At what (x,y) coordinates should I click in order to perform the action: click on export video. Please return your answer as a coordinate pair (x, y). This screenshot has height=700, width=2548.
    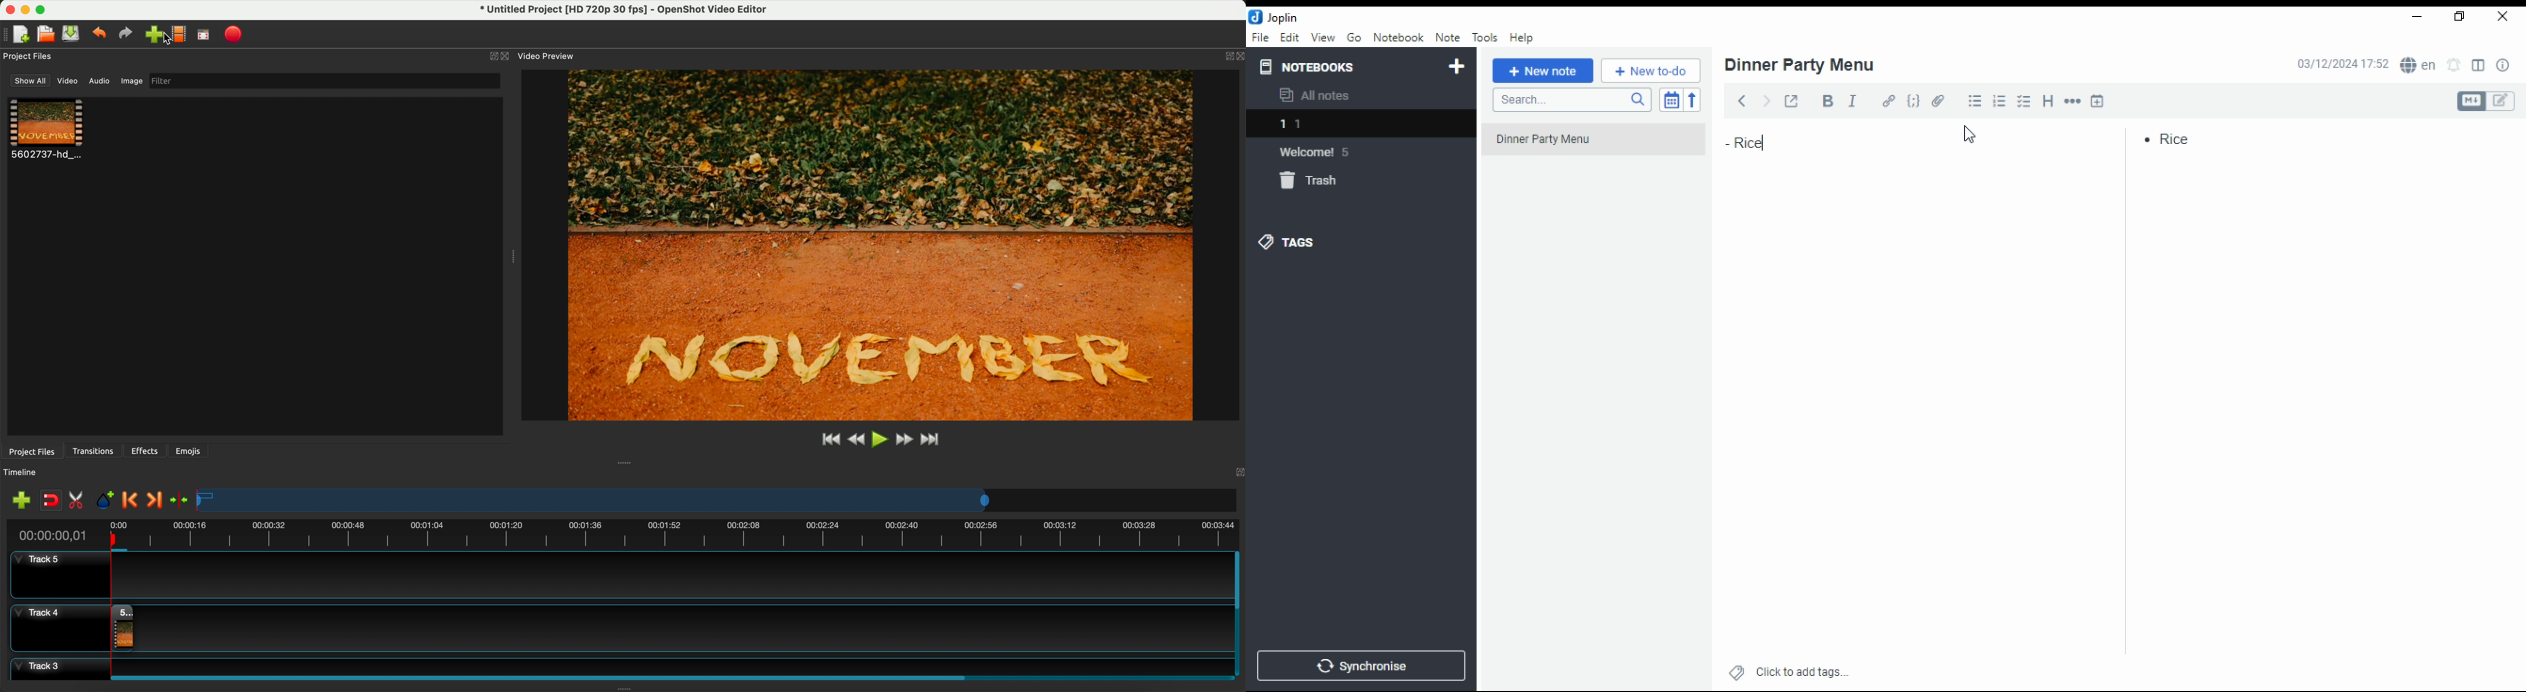
    Looking at the image, I should click on (237, 34).